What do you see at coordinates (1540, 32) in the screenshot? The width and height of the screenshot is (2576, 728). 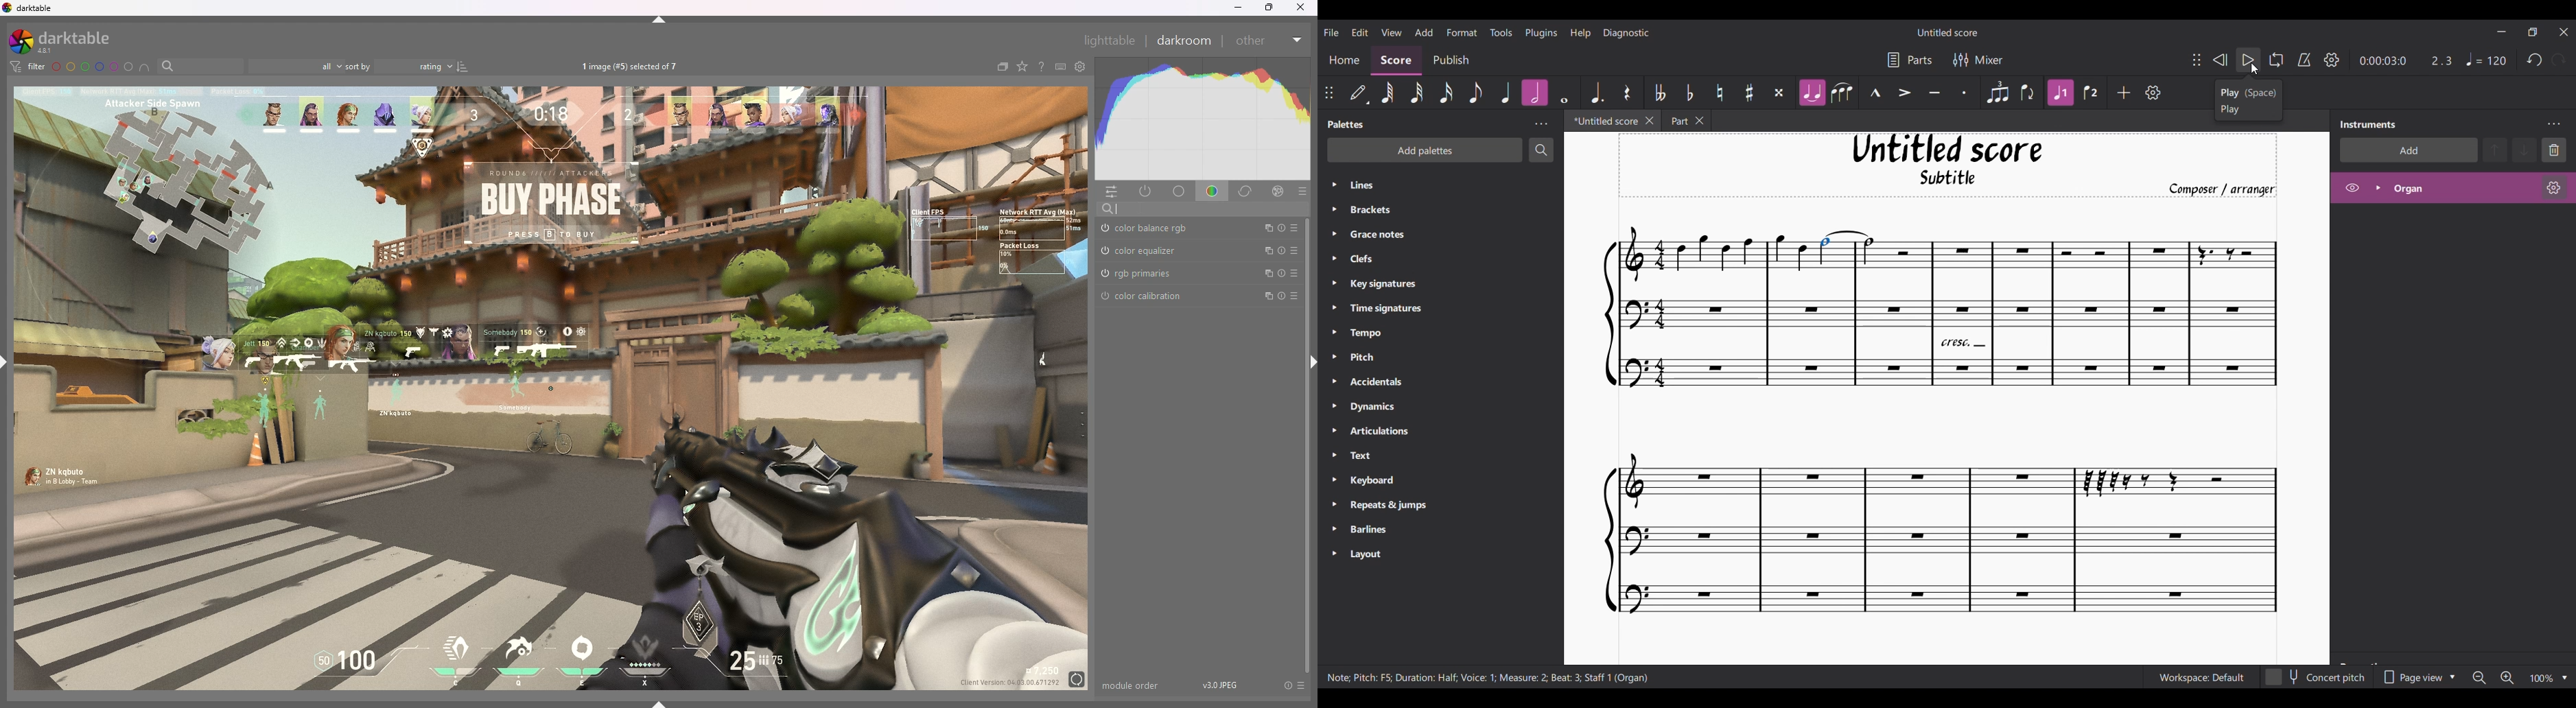 I see `Plugins menu` at bounding box center [1540, 32].